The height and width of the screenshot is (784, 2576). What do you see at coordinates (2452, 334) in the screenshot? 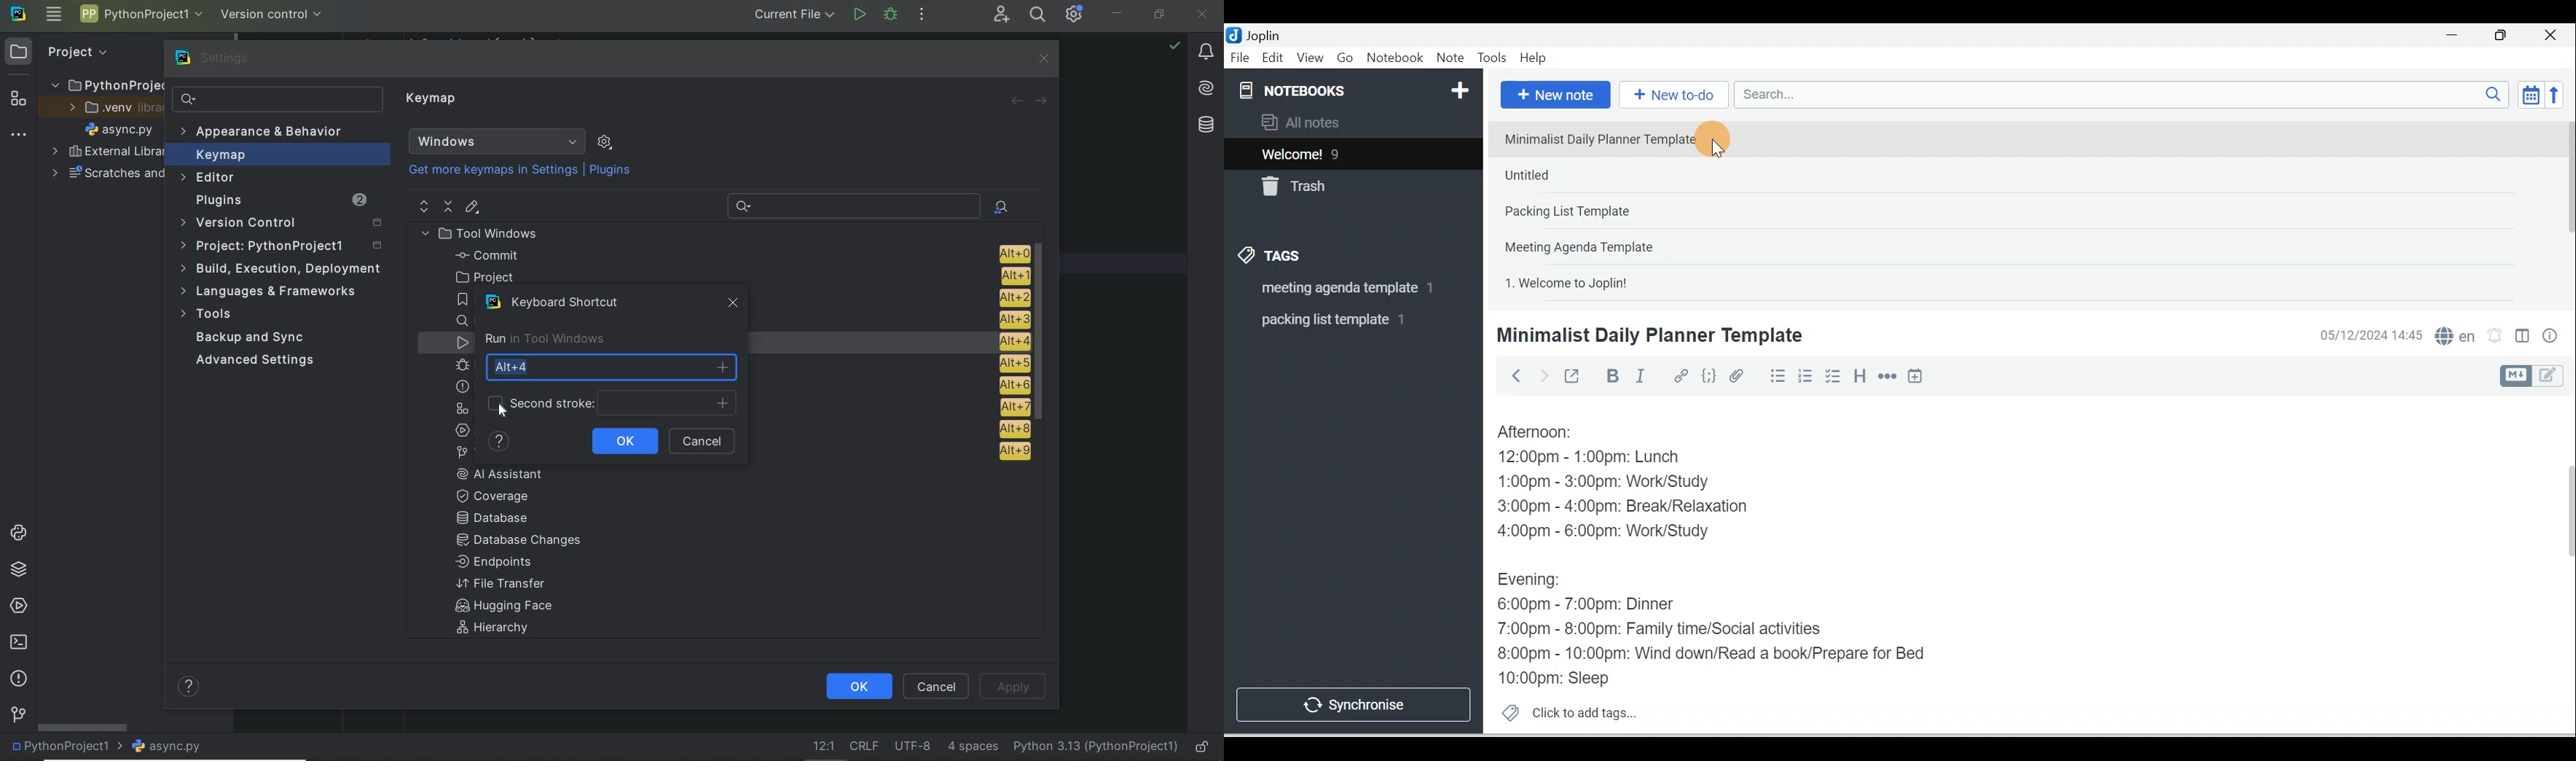
I see `Spelling` at bounding box center [2452, 334].